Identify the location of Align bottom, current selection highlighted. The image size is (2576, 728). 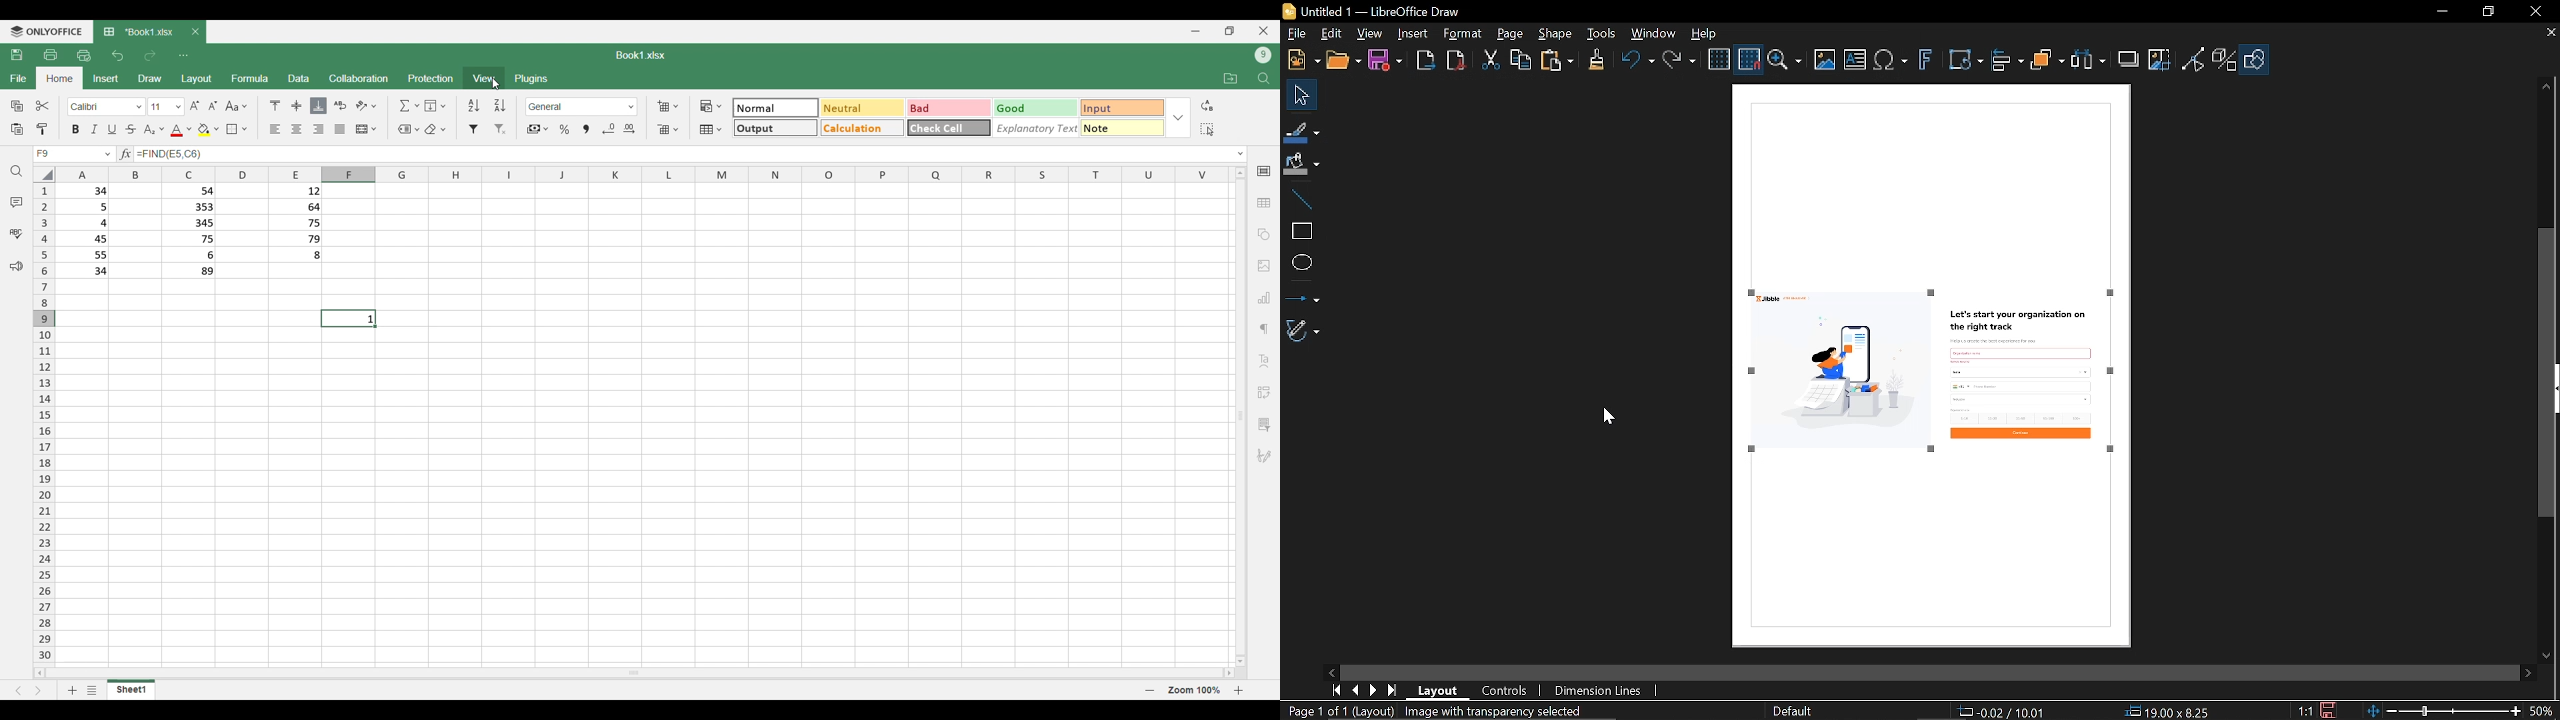
(319, 106).